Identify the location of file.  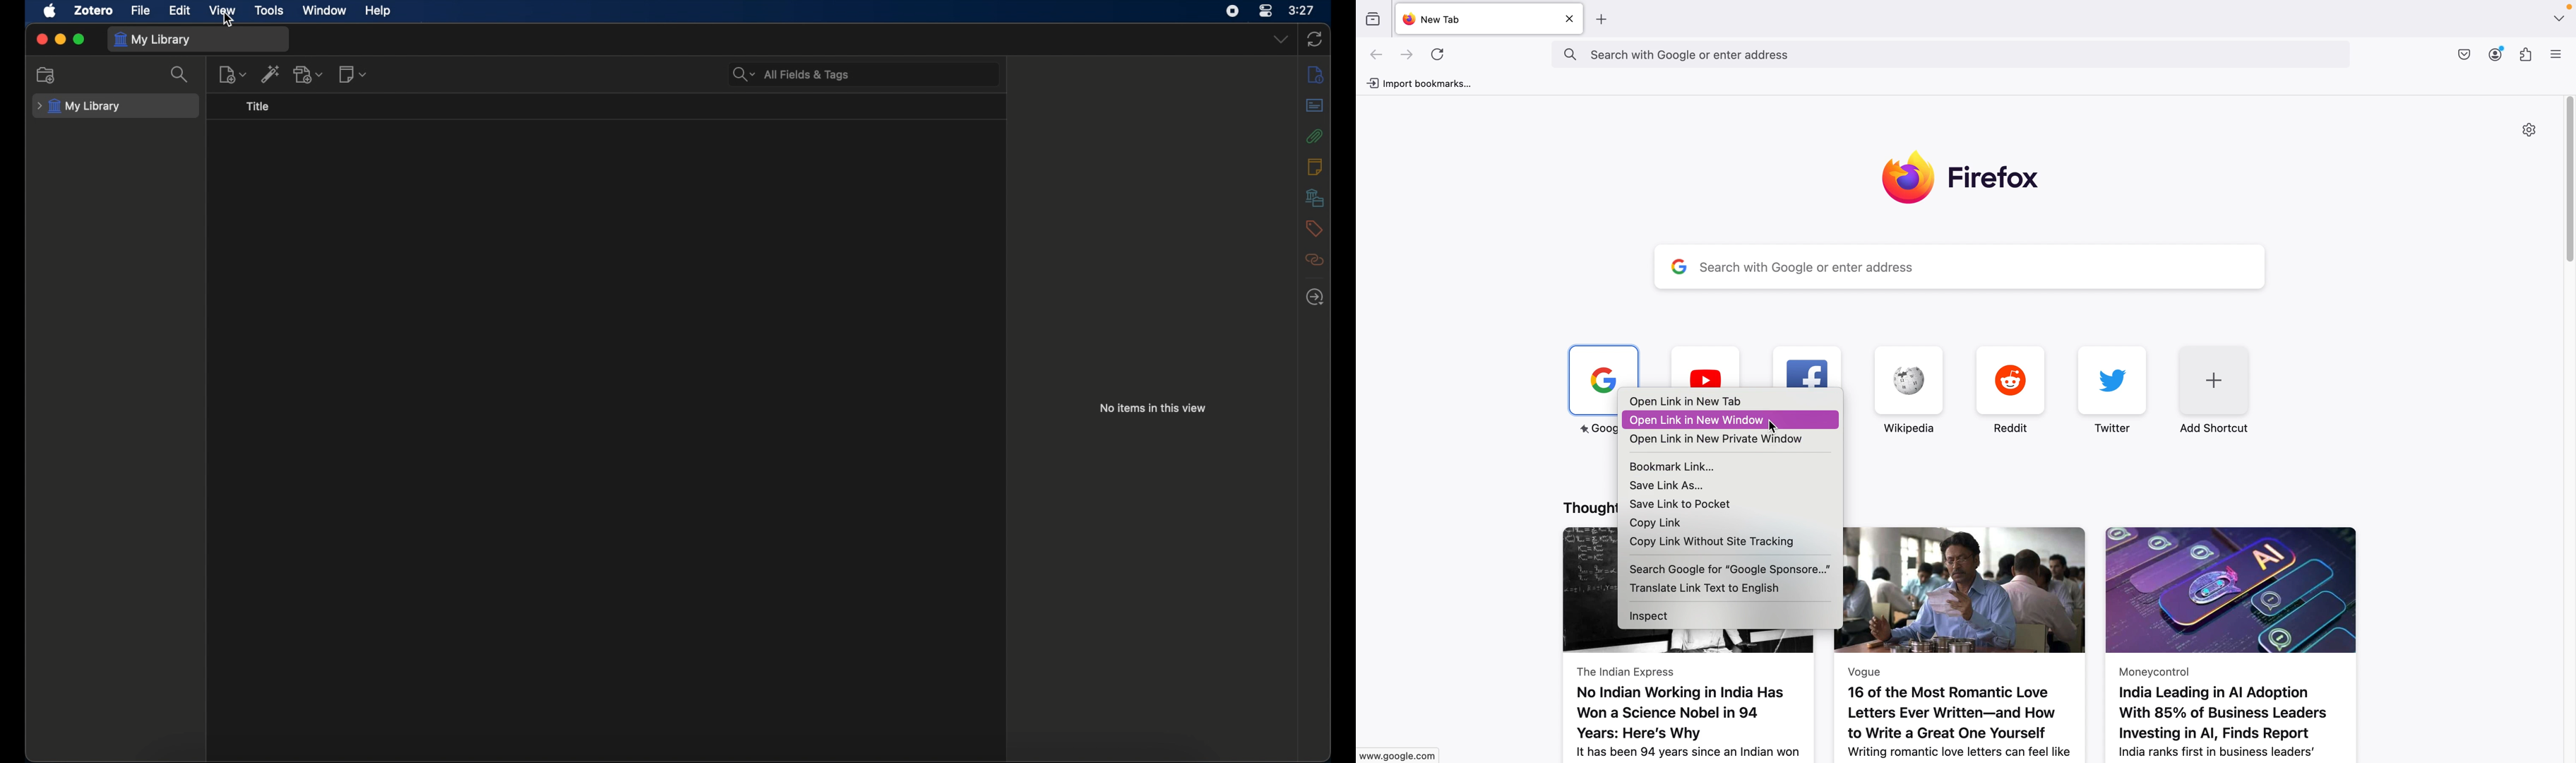
(141, 10).